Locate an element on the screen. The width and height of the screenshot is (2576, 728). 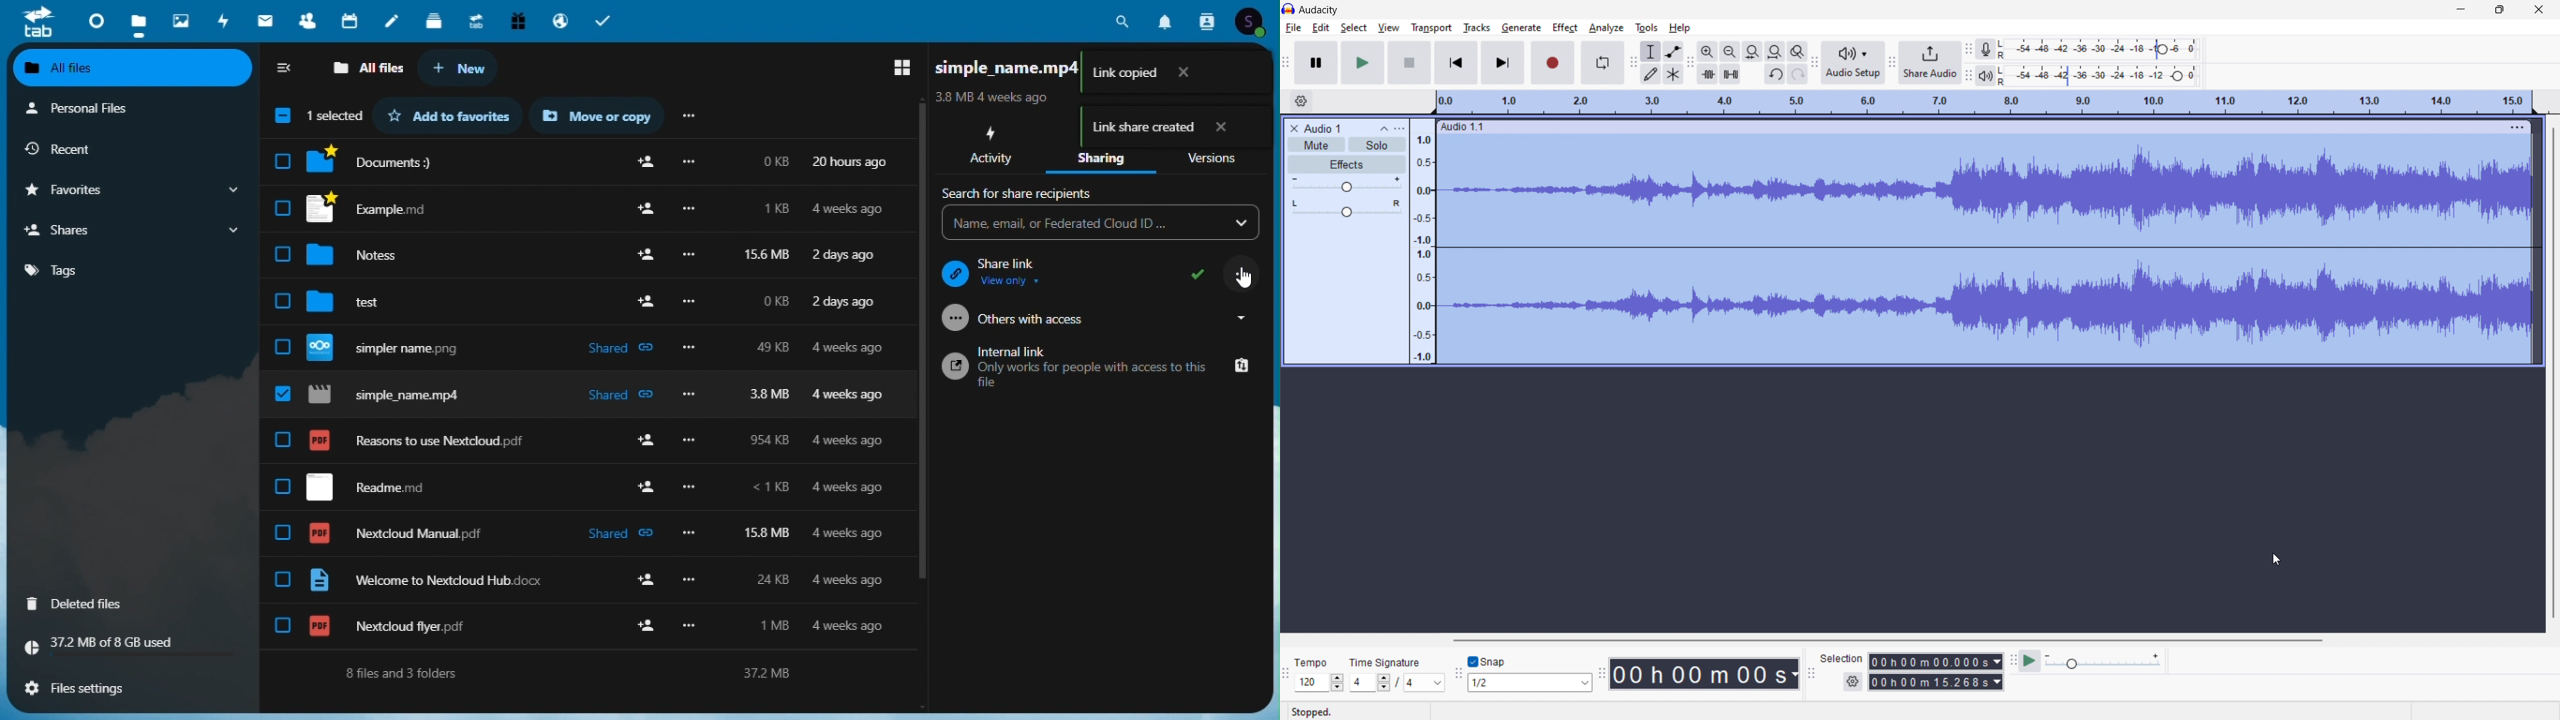
play is located at coordinates (1363, 63).